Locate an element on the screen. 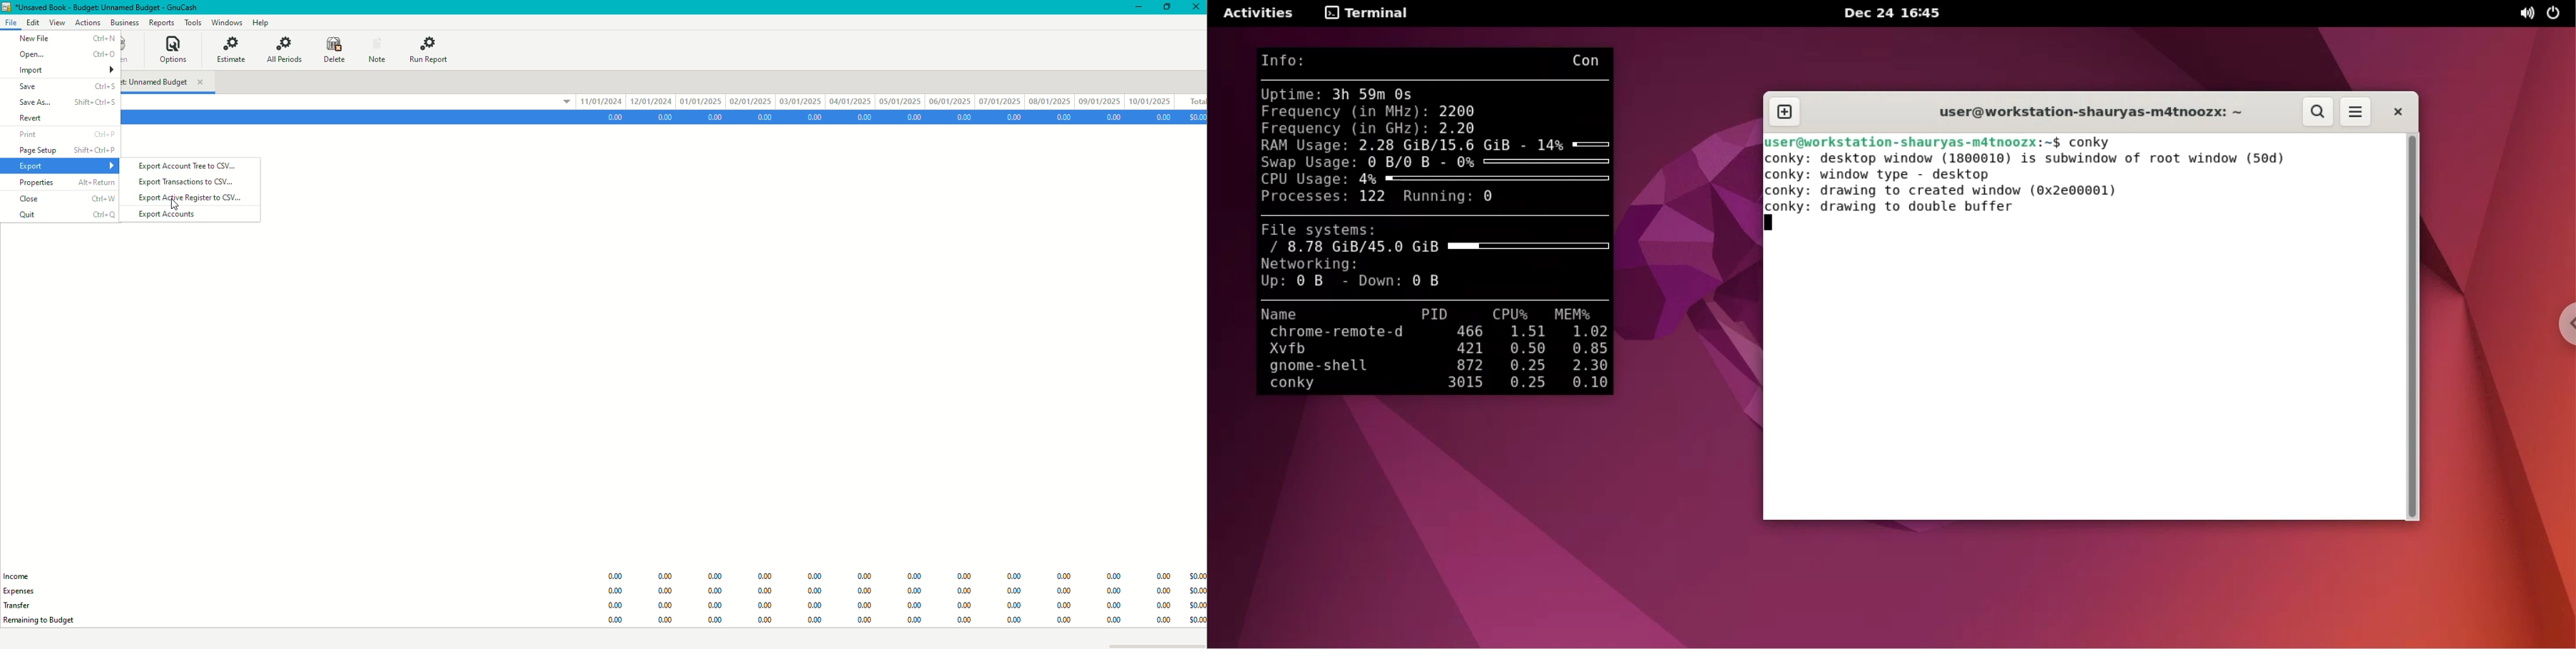 The width and height of the screenshot is (2576, 672). Income is located at coordinates (16, 575).